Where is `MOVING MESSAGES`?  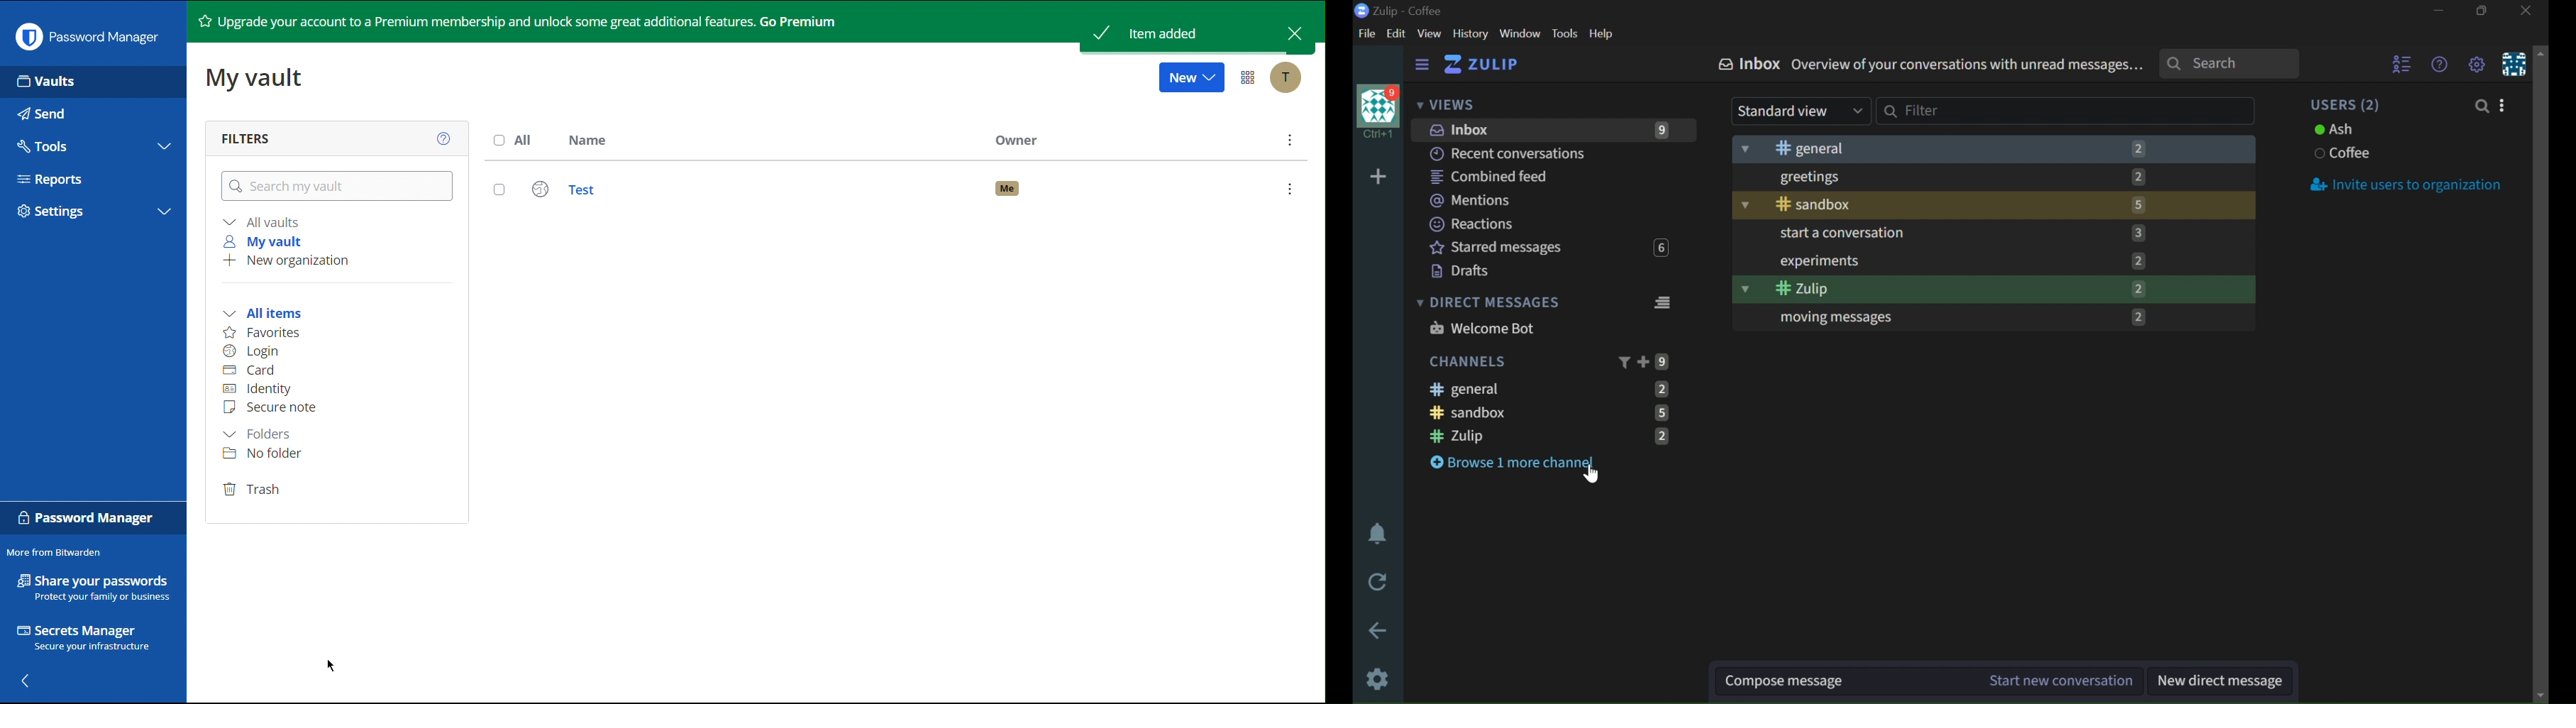
MOVING MESSAGES is located at coordinates (1994, 317).